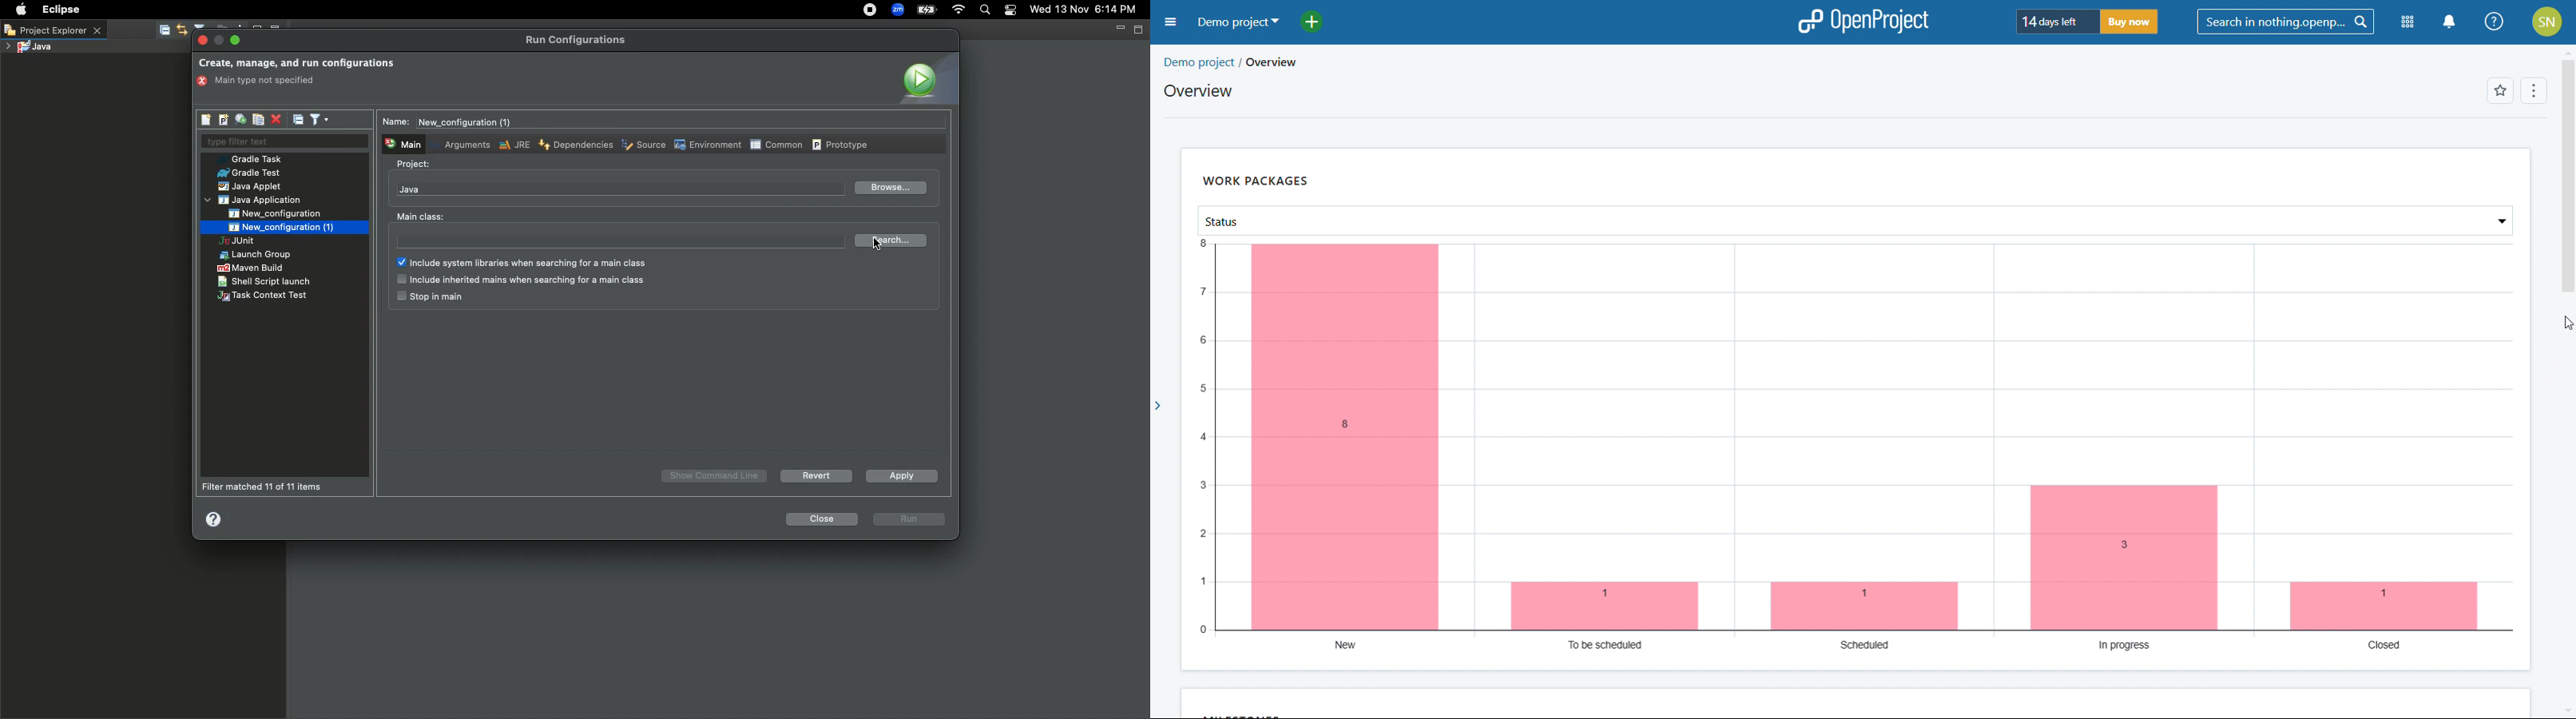 The image size is (2576, 728). What do you see at coordinates (889, 189) in the screenshot?
I see `Browse` at bounding box center [889, 189].